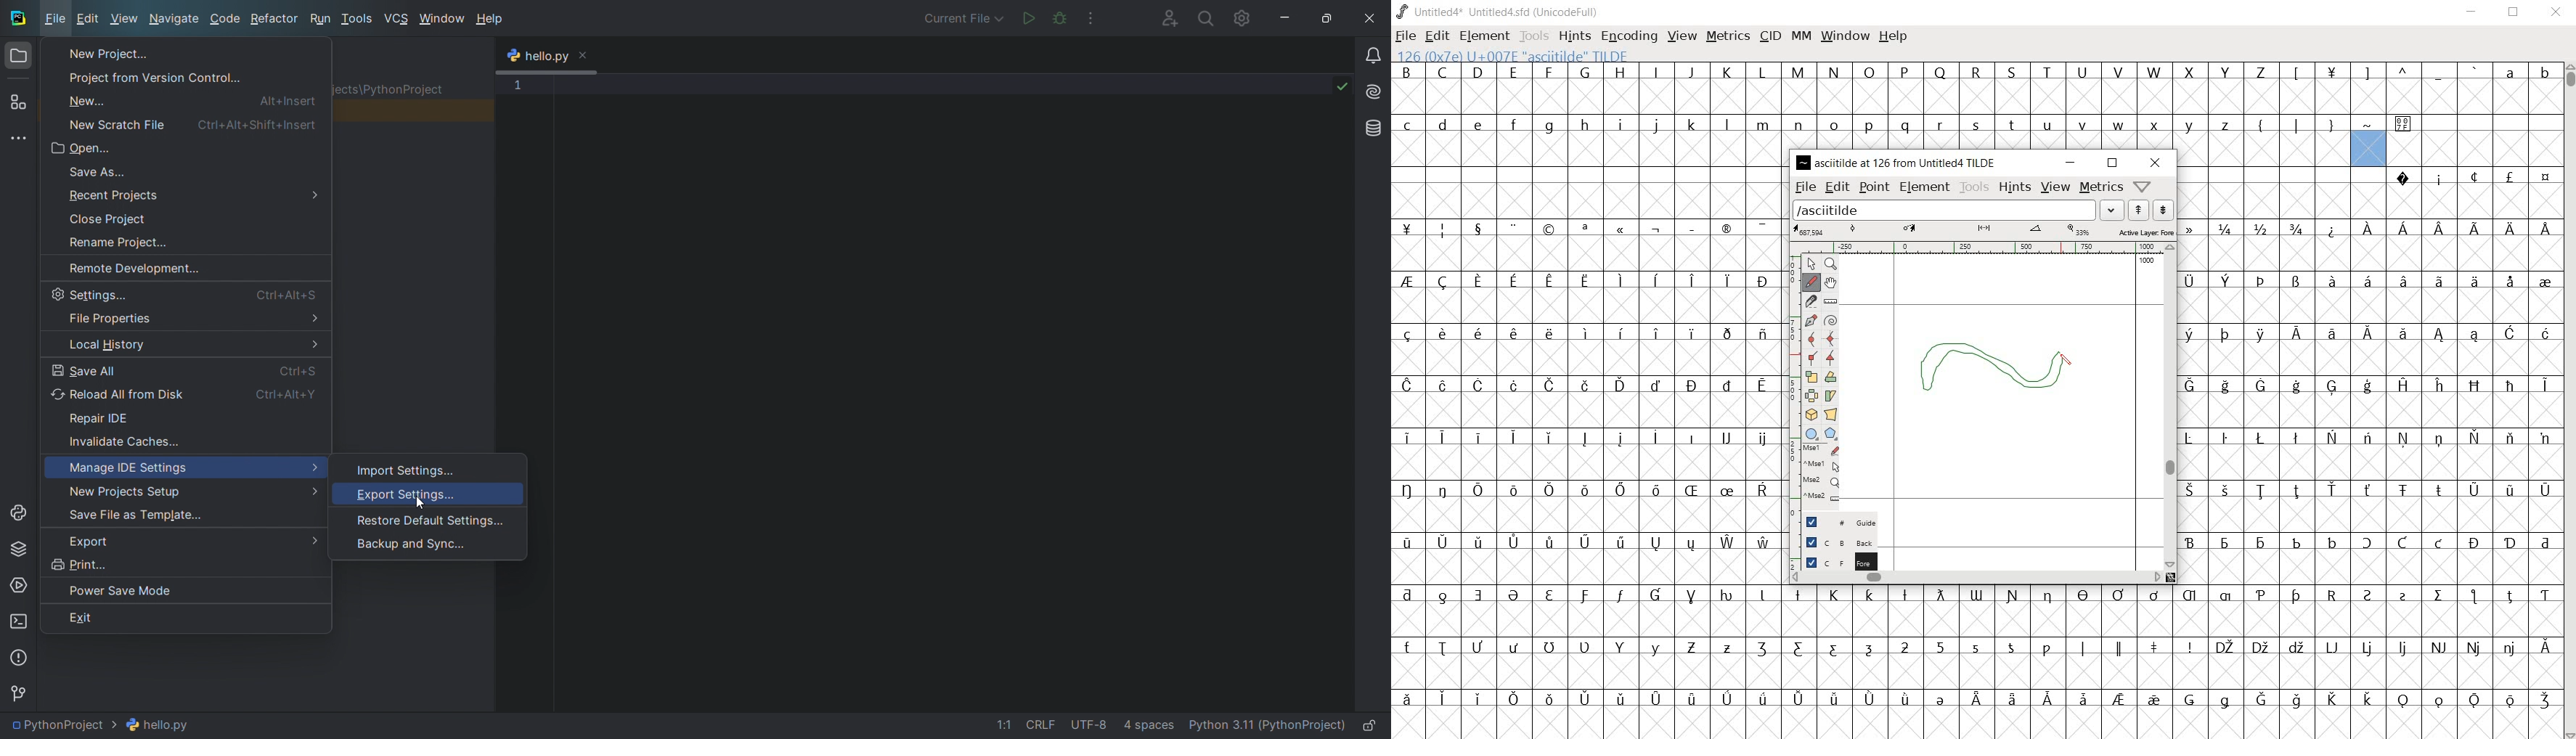  I want to click on save as, so click(186, 170).